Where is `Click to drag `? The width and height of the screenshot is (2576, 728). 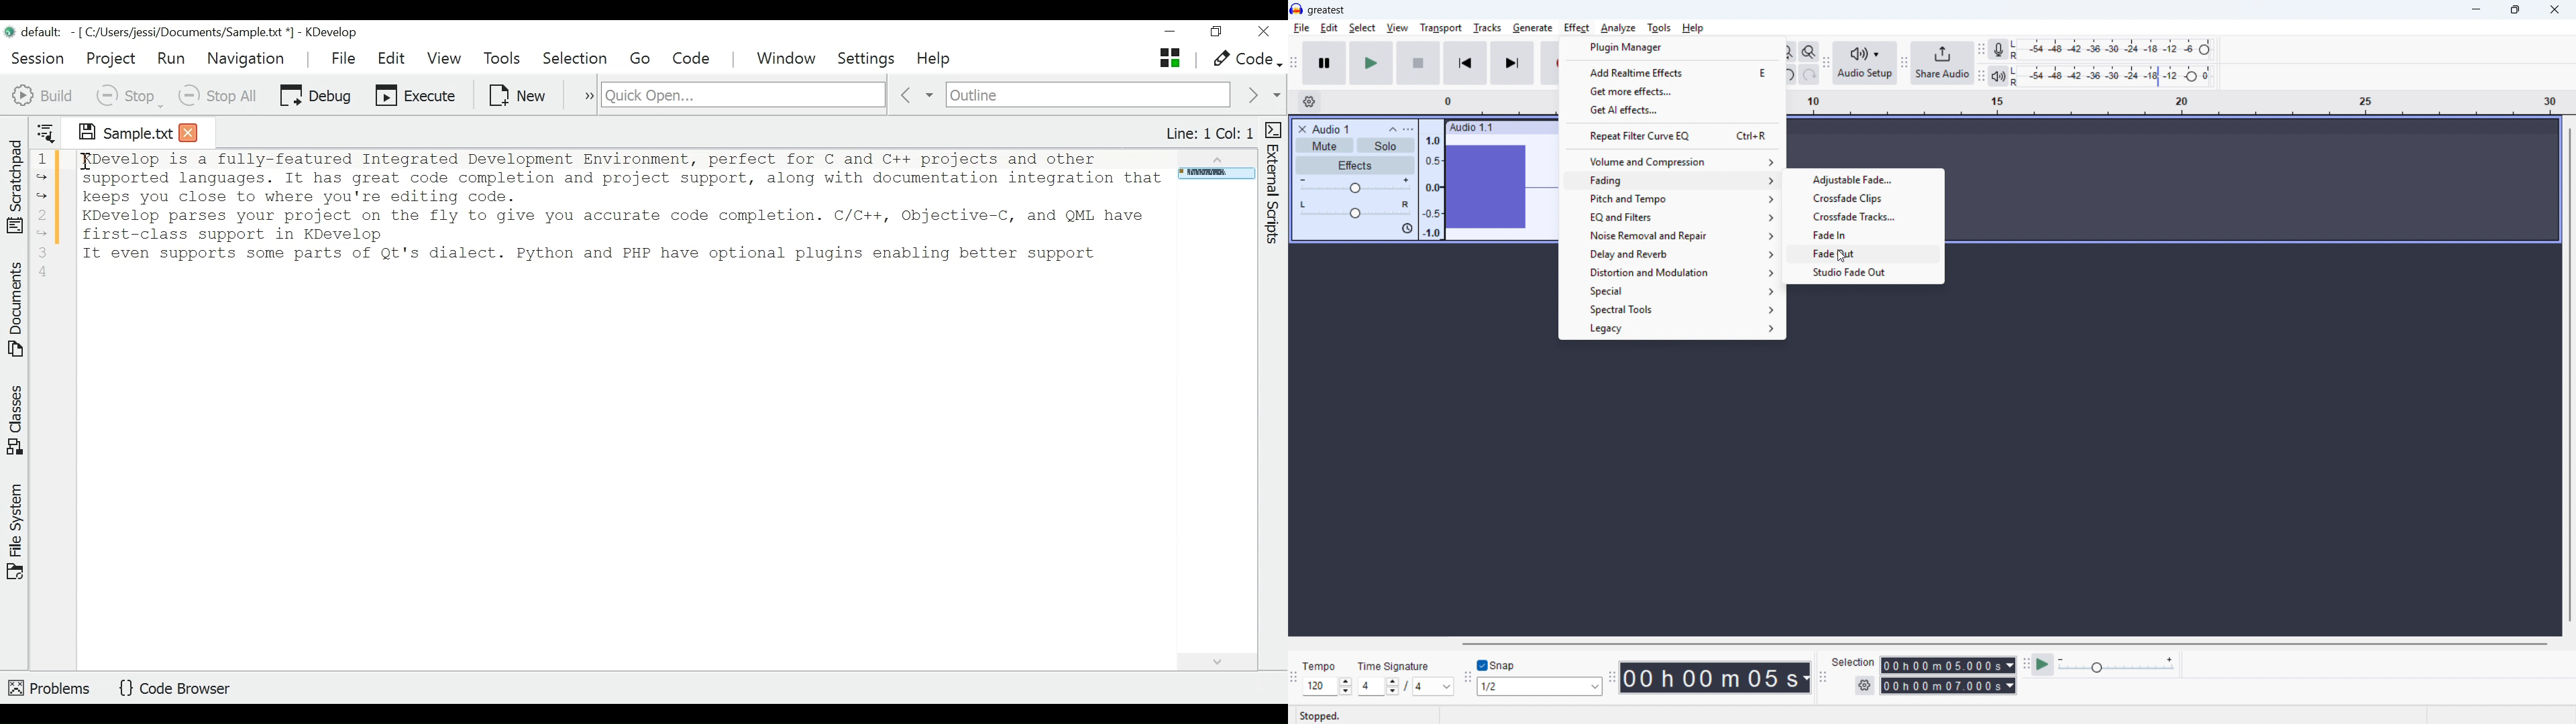 Click to drag  is located at coordinates (1527, 127).